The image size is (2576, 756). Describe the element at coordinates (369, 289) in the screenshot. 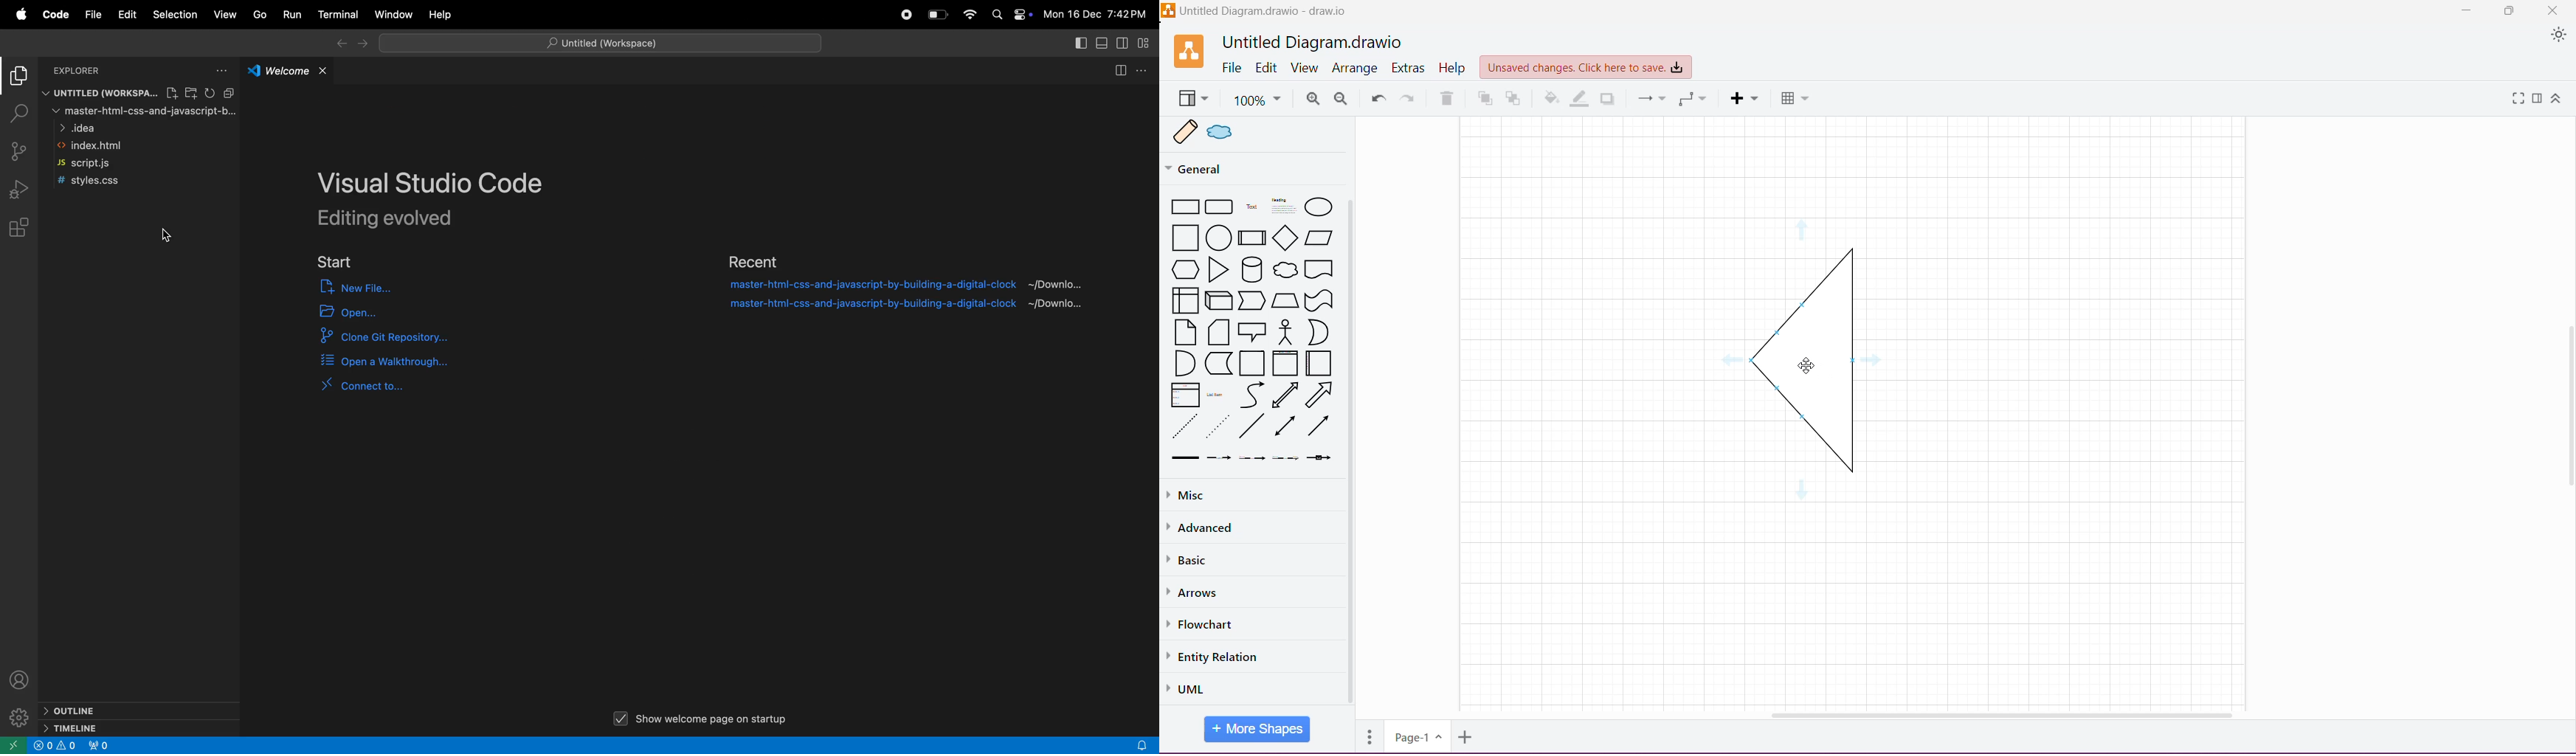

I see `new file` at that location.